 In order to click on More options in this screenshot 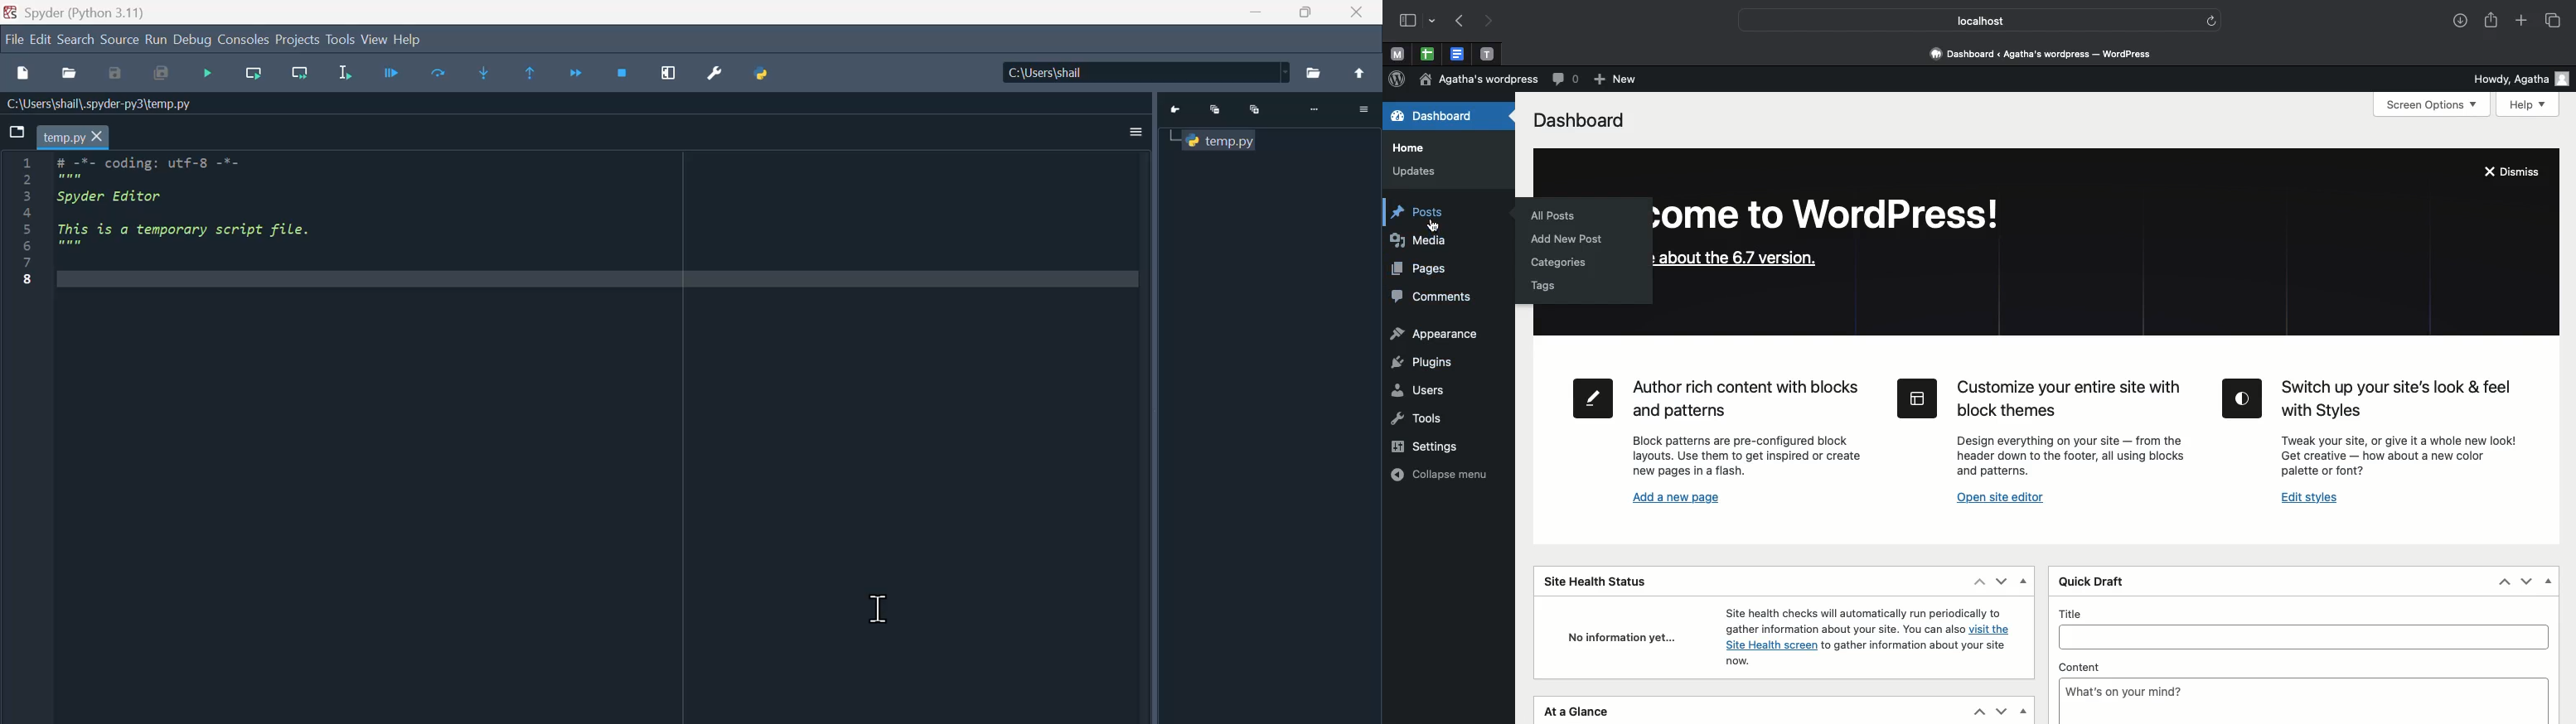, I will do `click(1138, 132)`.